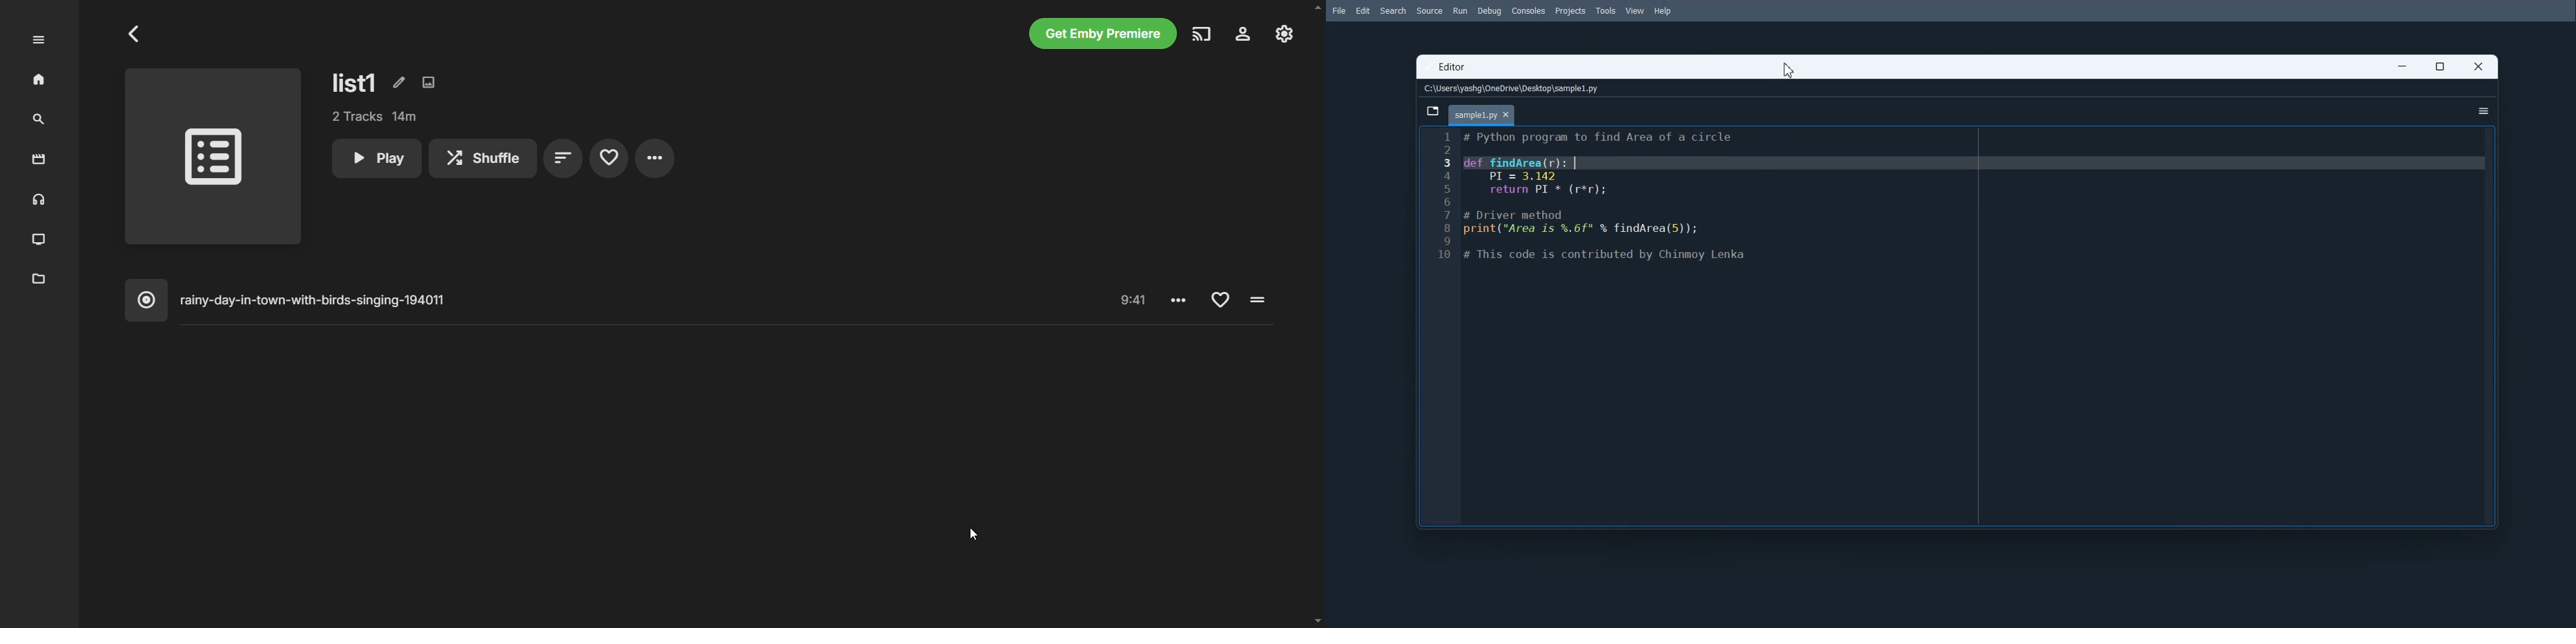 The height and width of the screenshot is (644, 2576). I want to click on View, so click(1635, 10).